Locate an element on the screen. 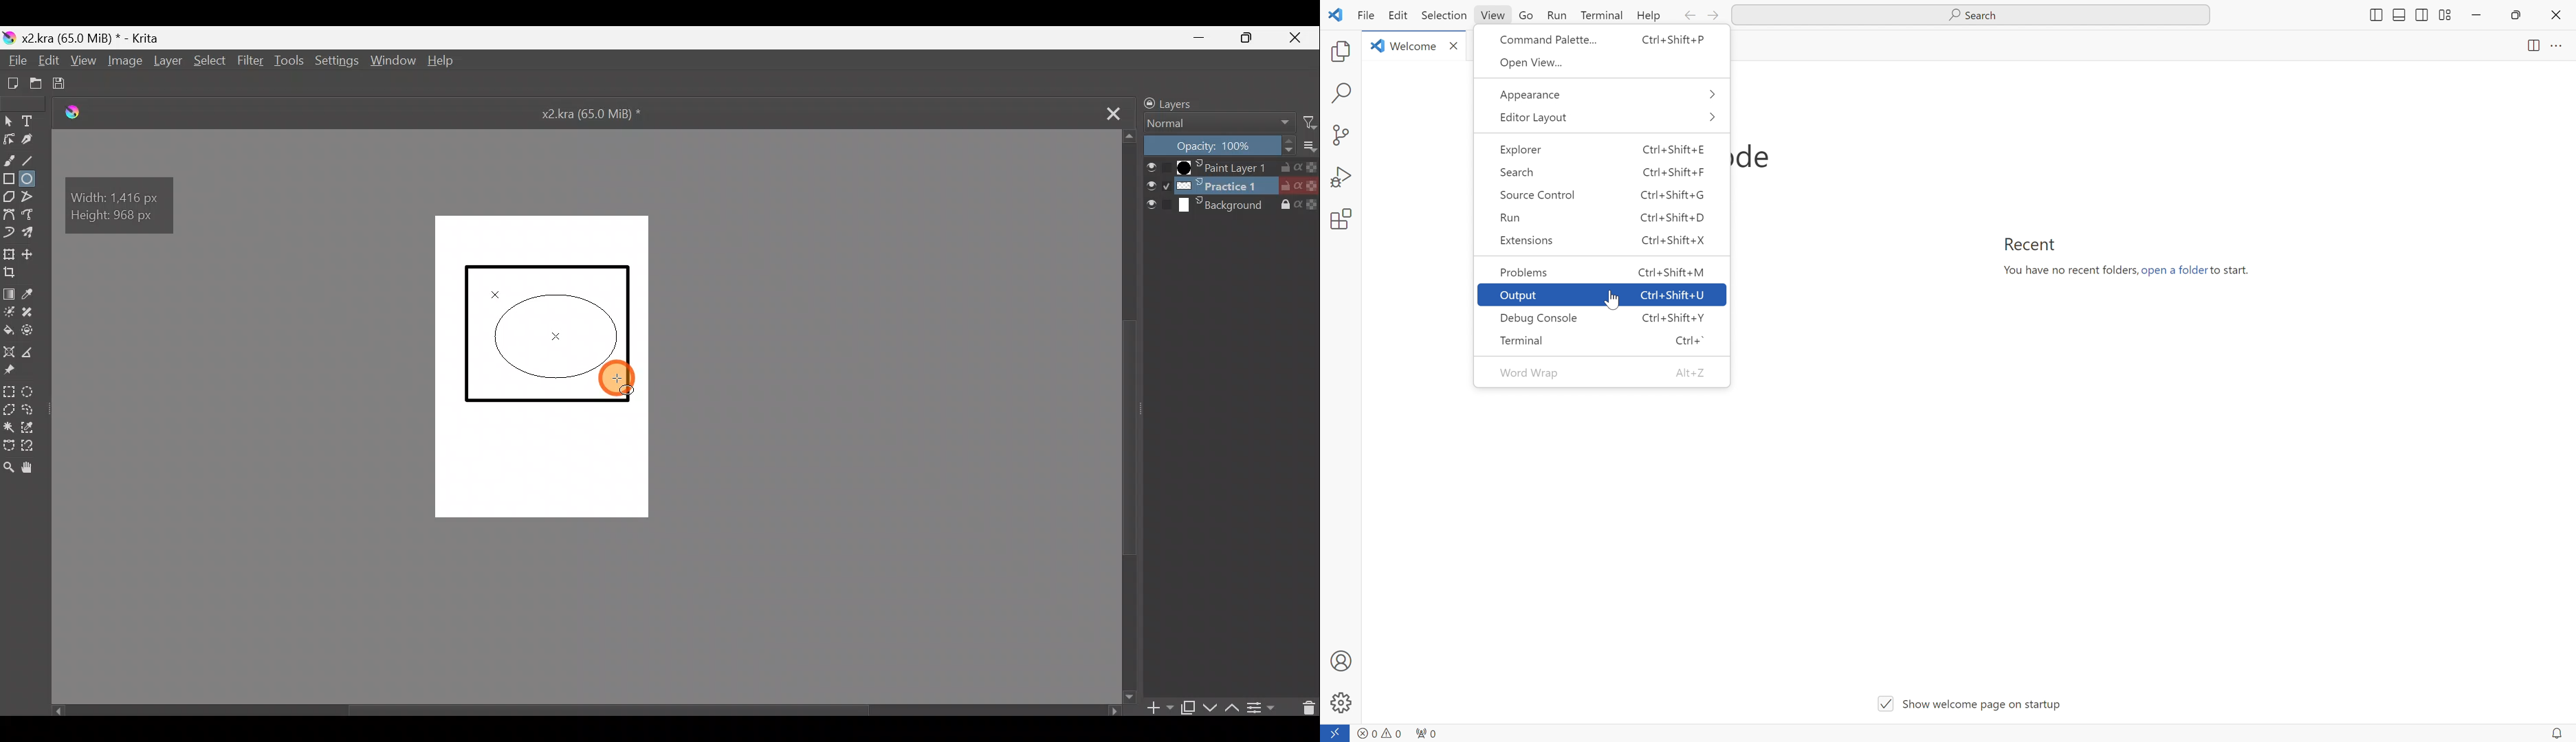  Edit shapes tool is located at coordinates (10, 140).